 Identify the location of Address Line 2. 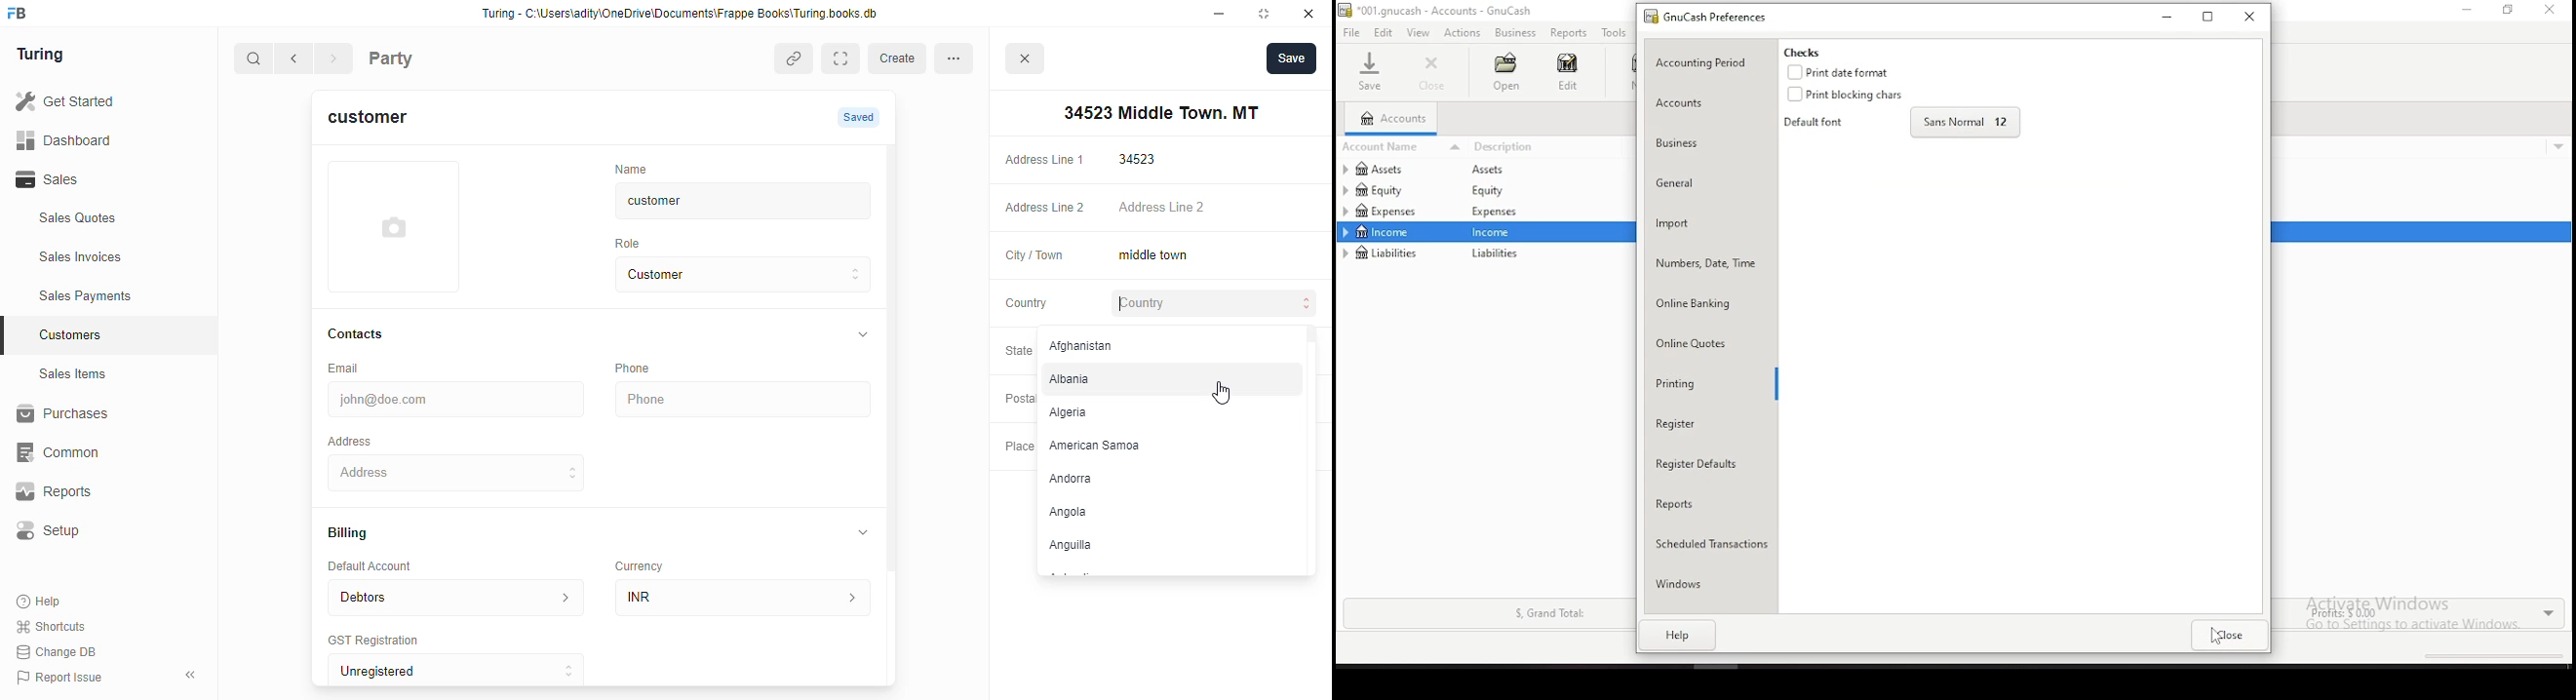
(1217, 209).